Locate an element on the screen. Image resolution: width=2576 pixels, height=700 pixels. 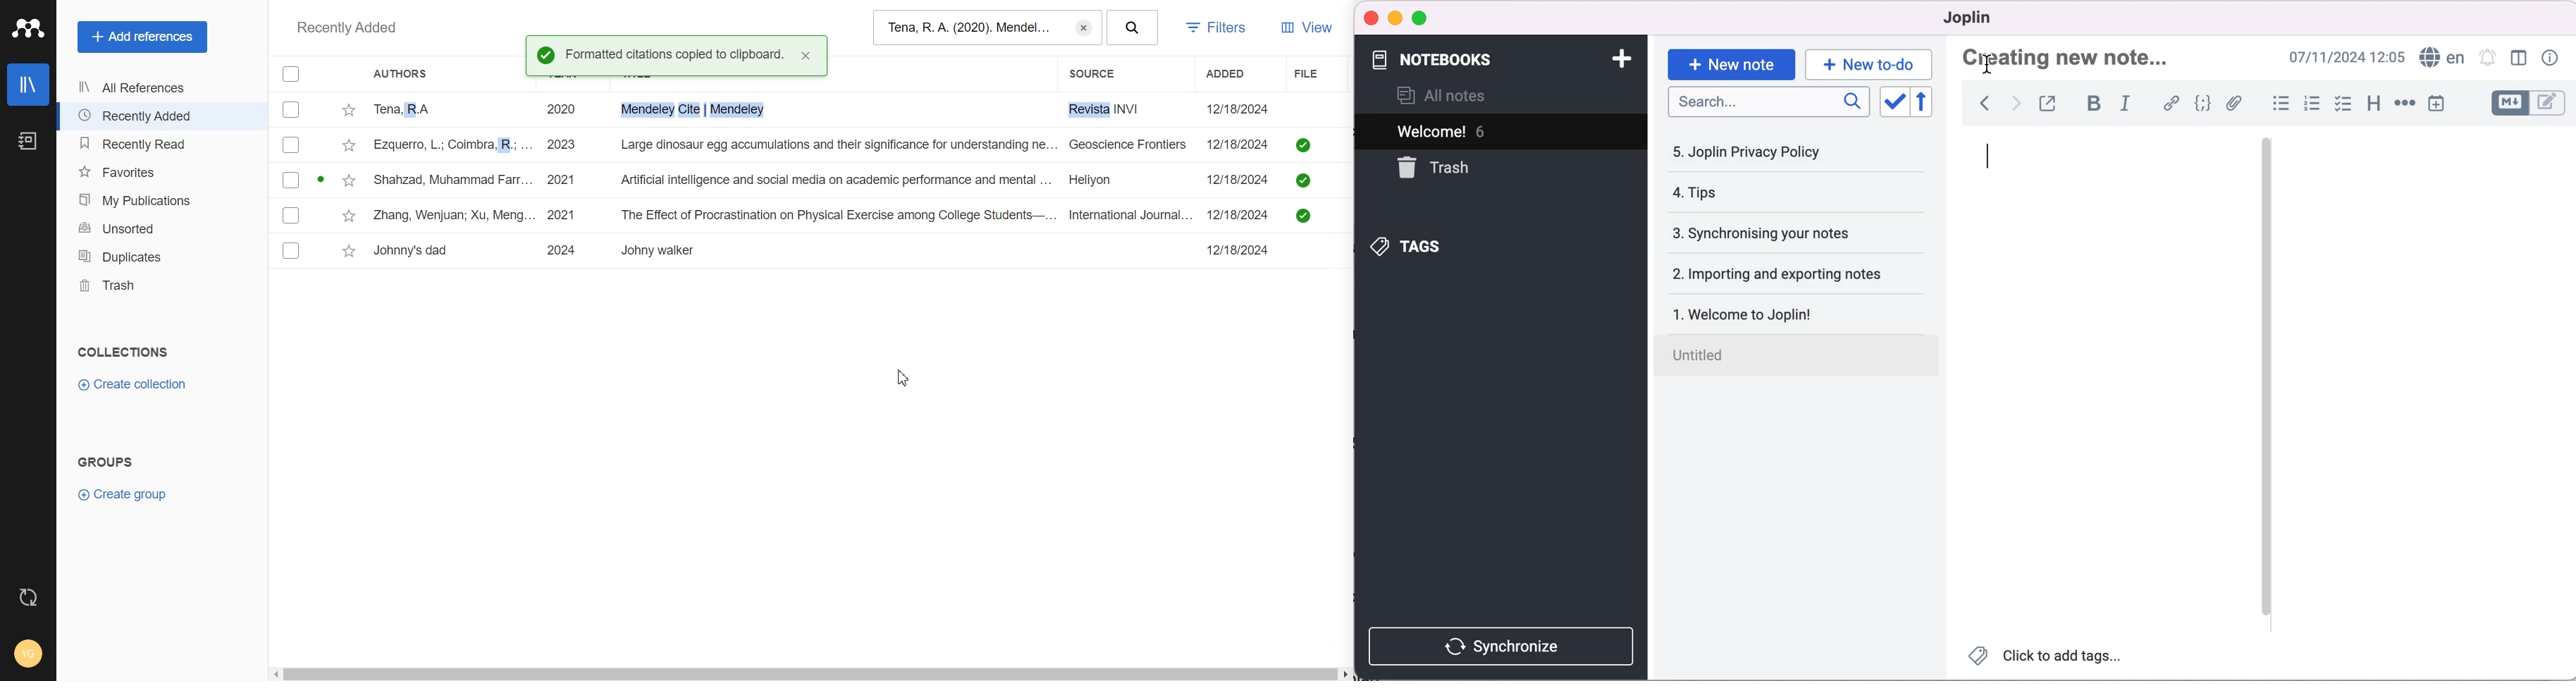
set alarm is located at coordinates (2486, 60).